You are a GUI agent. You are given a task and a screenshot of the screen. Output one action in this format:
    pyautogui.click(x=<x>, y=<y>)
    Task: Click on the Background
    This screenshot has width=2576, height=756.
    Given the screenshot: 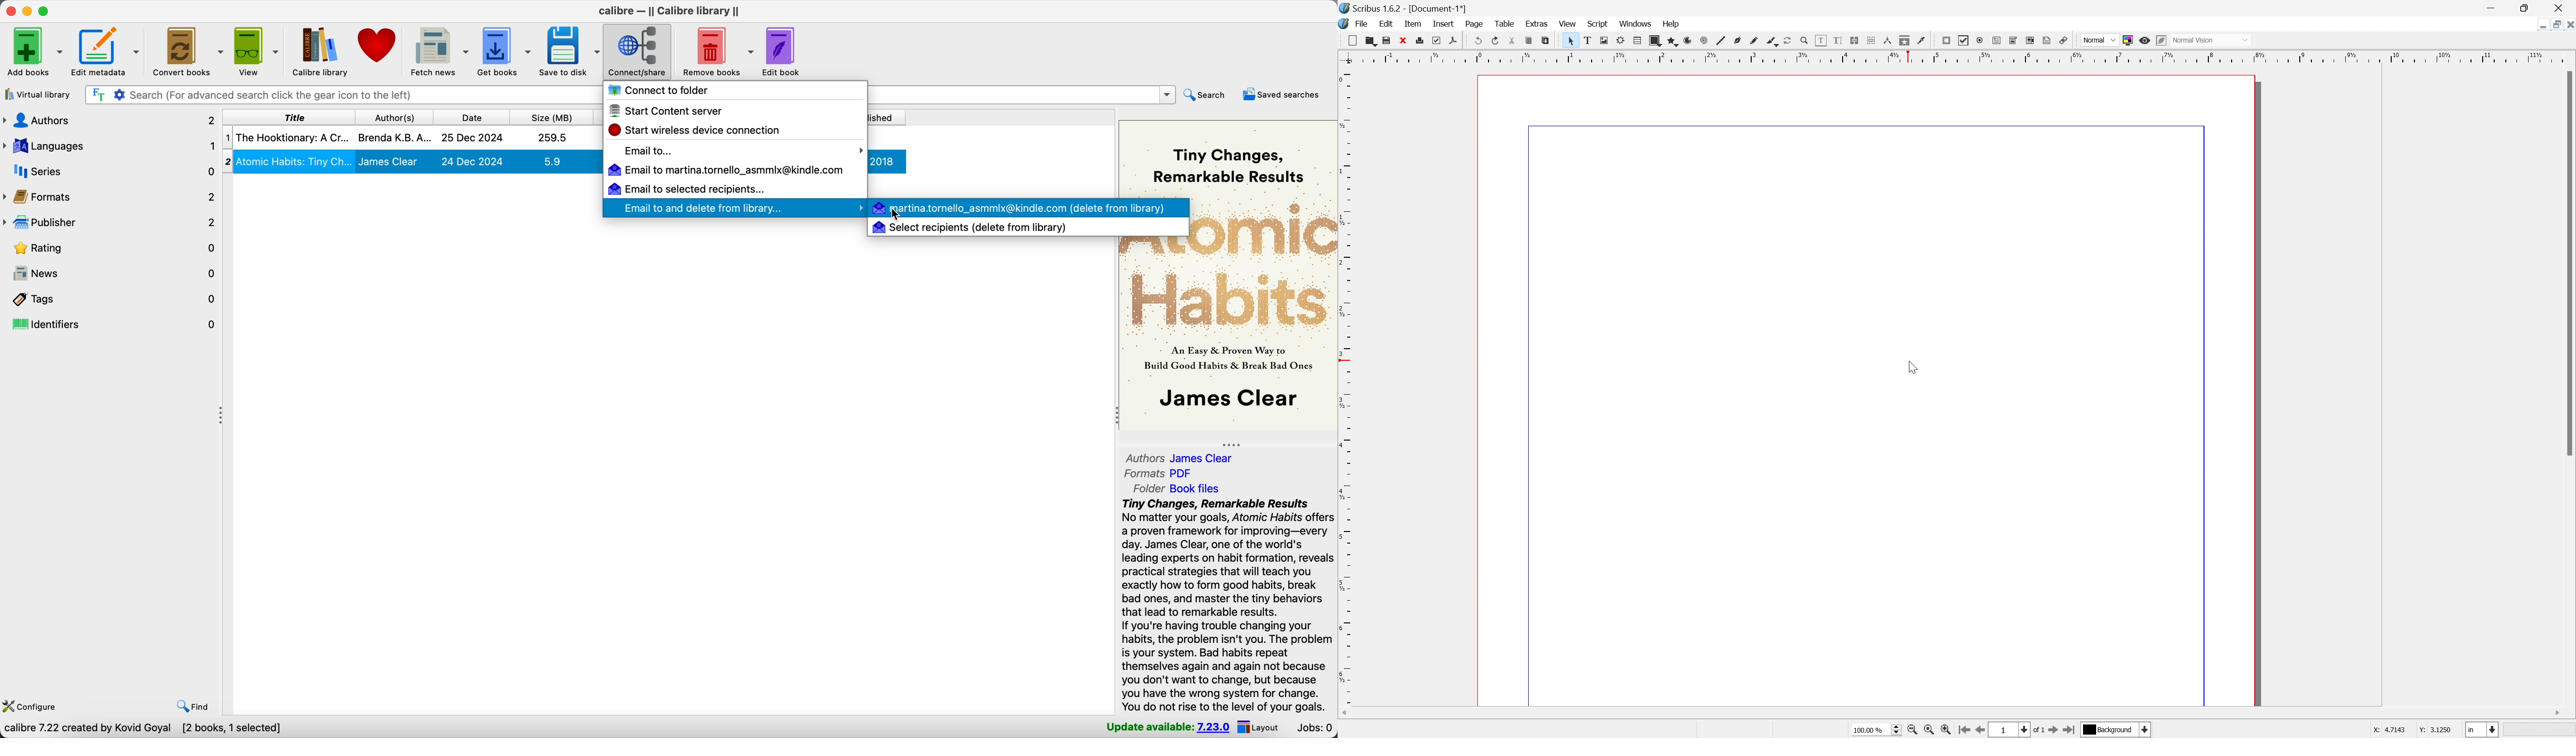 What is the action you would take?
    pyautogui.click(x=2116, y=730)
    